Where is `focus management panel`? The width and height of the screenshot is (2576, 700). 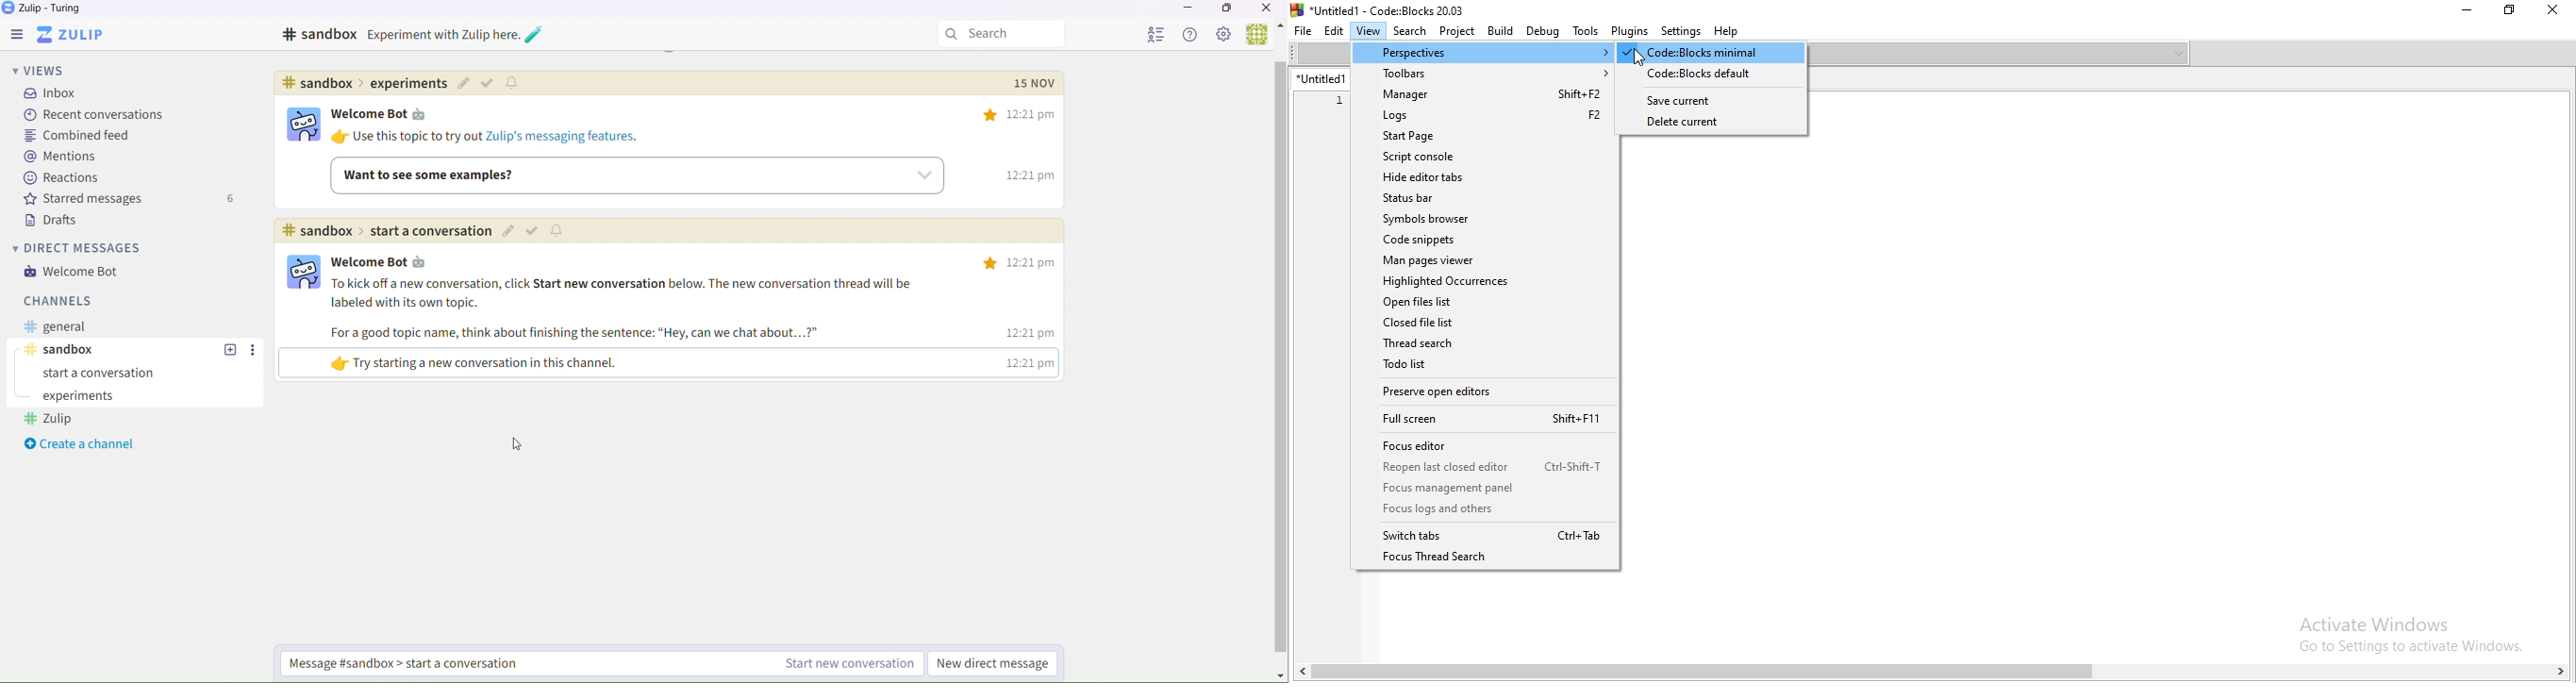 focus management panel is located at coordinates (1486, 491).